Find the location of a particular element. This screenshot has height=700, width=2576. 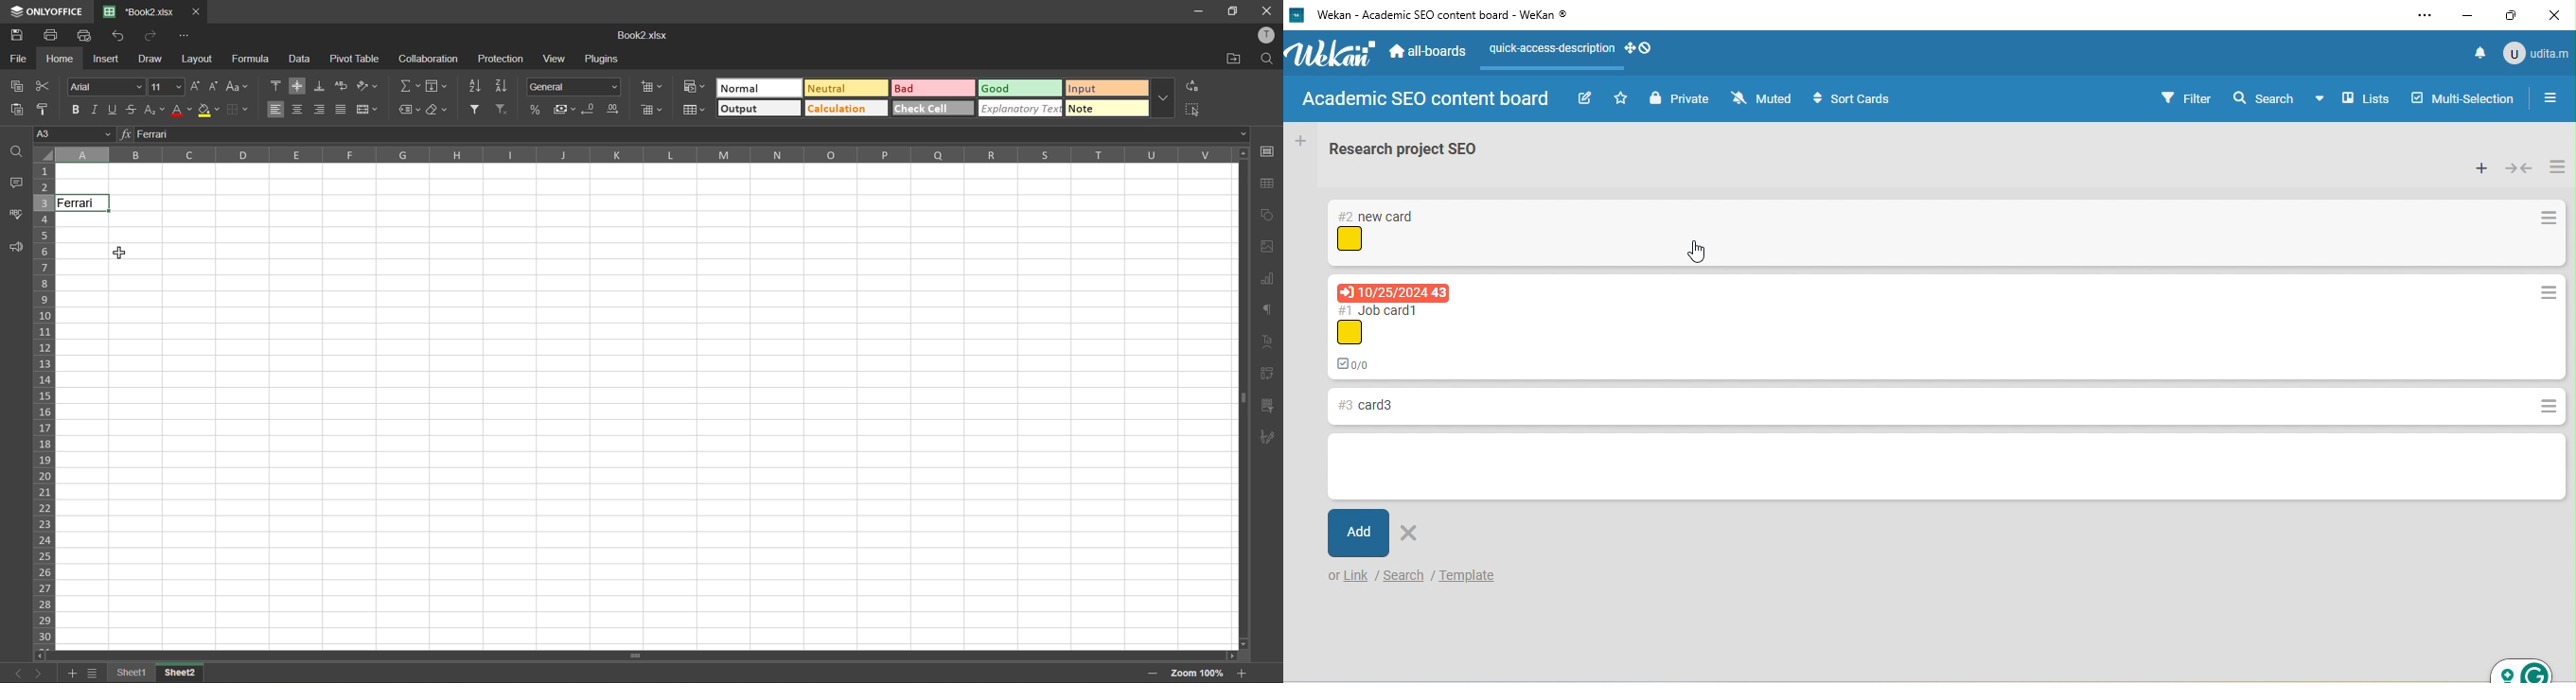

images is located at coordinates (1265, 247).